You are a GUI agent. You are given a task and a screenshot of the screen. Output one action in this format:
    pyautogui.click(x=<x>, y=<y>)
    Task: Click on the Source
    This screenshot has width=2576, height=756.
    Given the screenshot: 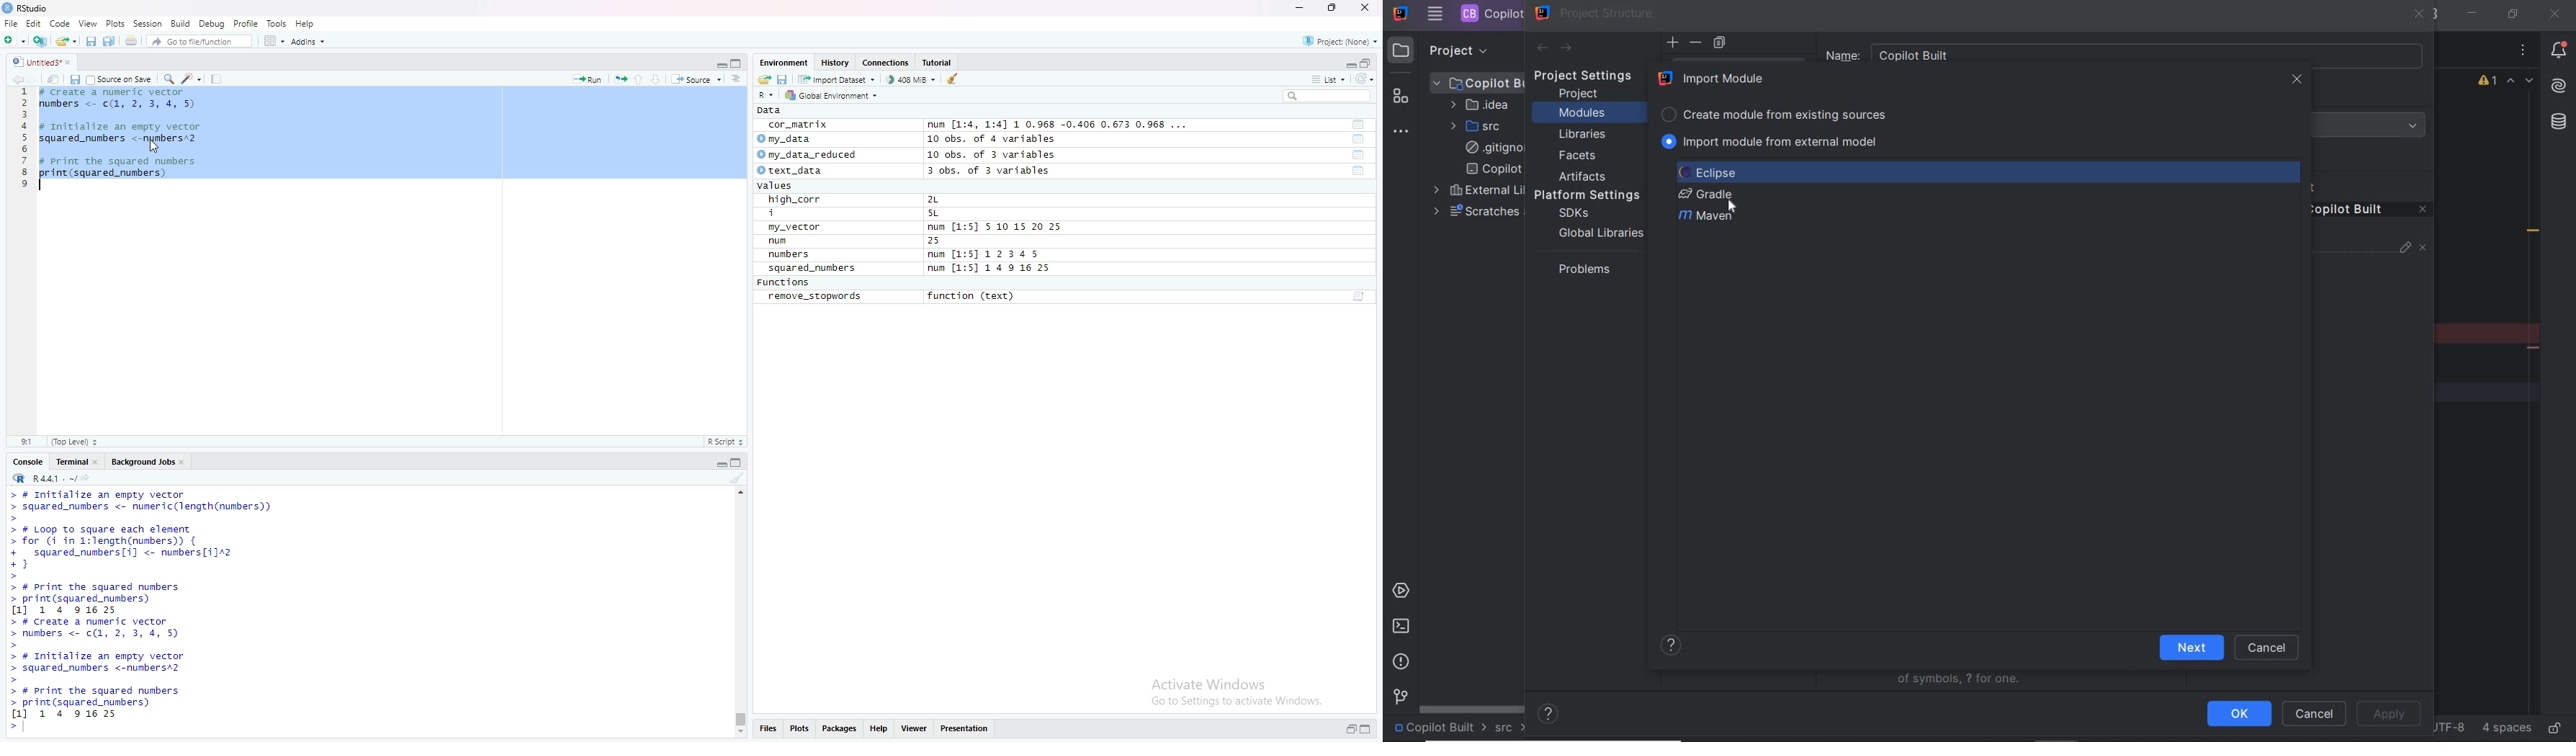 What is the action you would take?
    pyautogui.click(x=696, y=79)
    